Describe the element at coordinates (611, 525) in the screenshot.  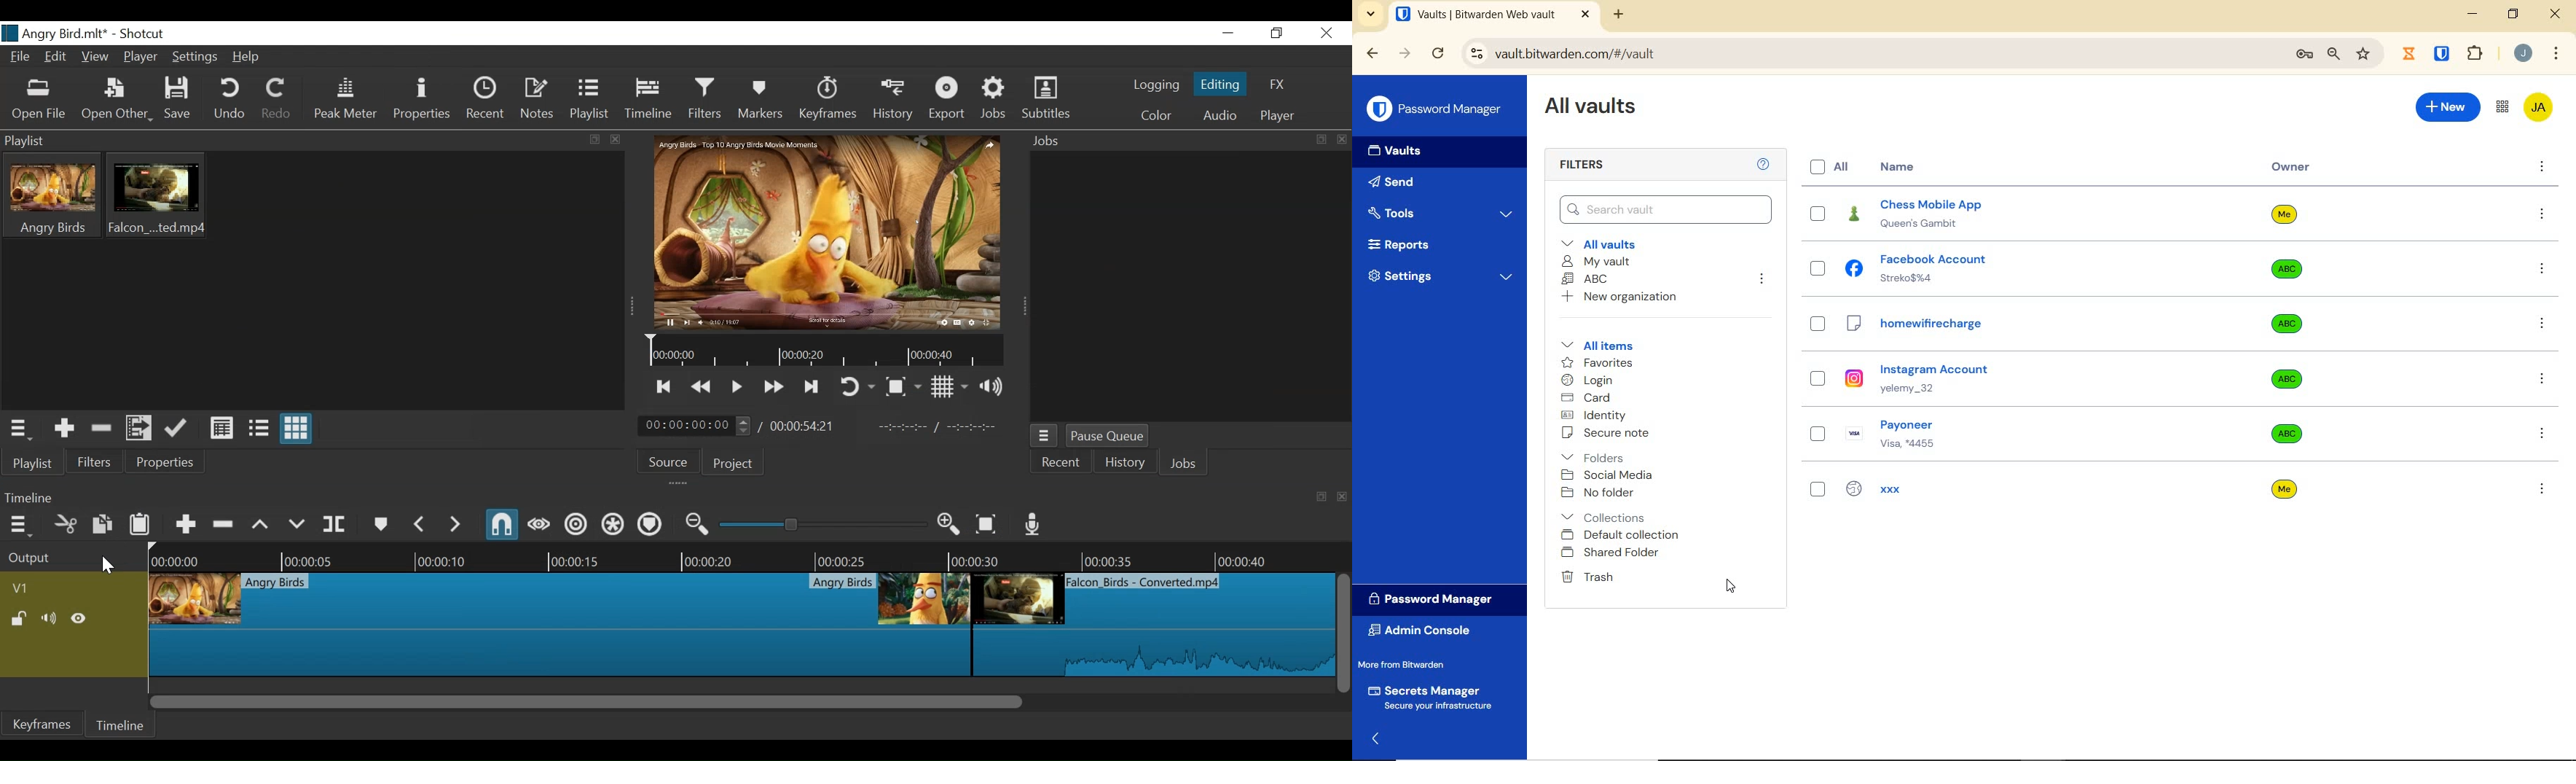
I see `Ripple all tracks` at that location.